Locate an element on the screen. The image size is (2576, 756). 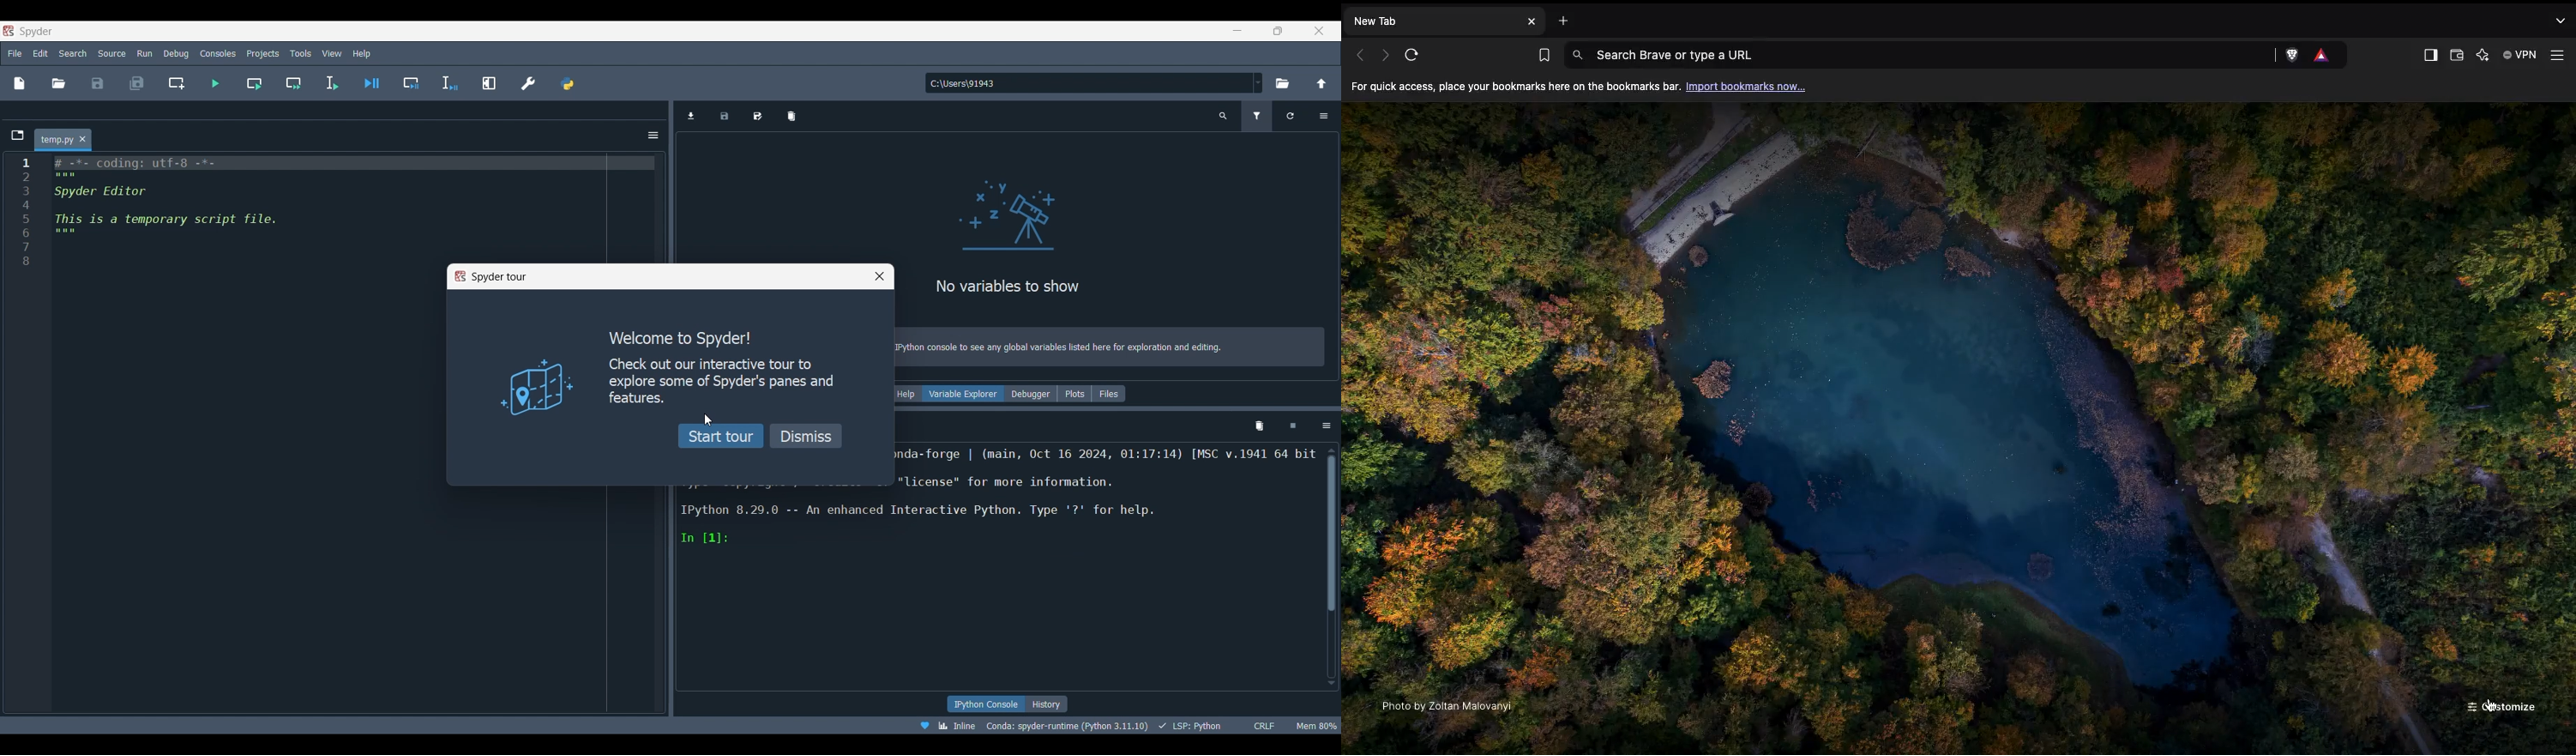
spyder tour is located at coordinates (486, 280).